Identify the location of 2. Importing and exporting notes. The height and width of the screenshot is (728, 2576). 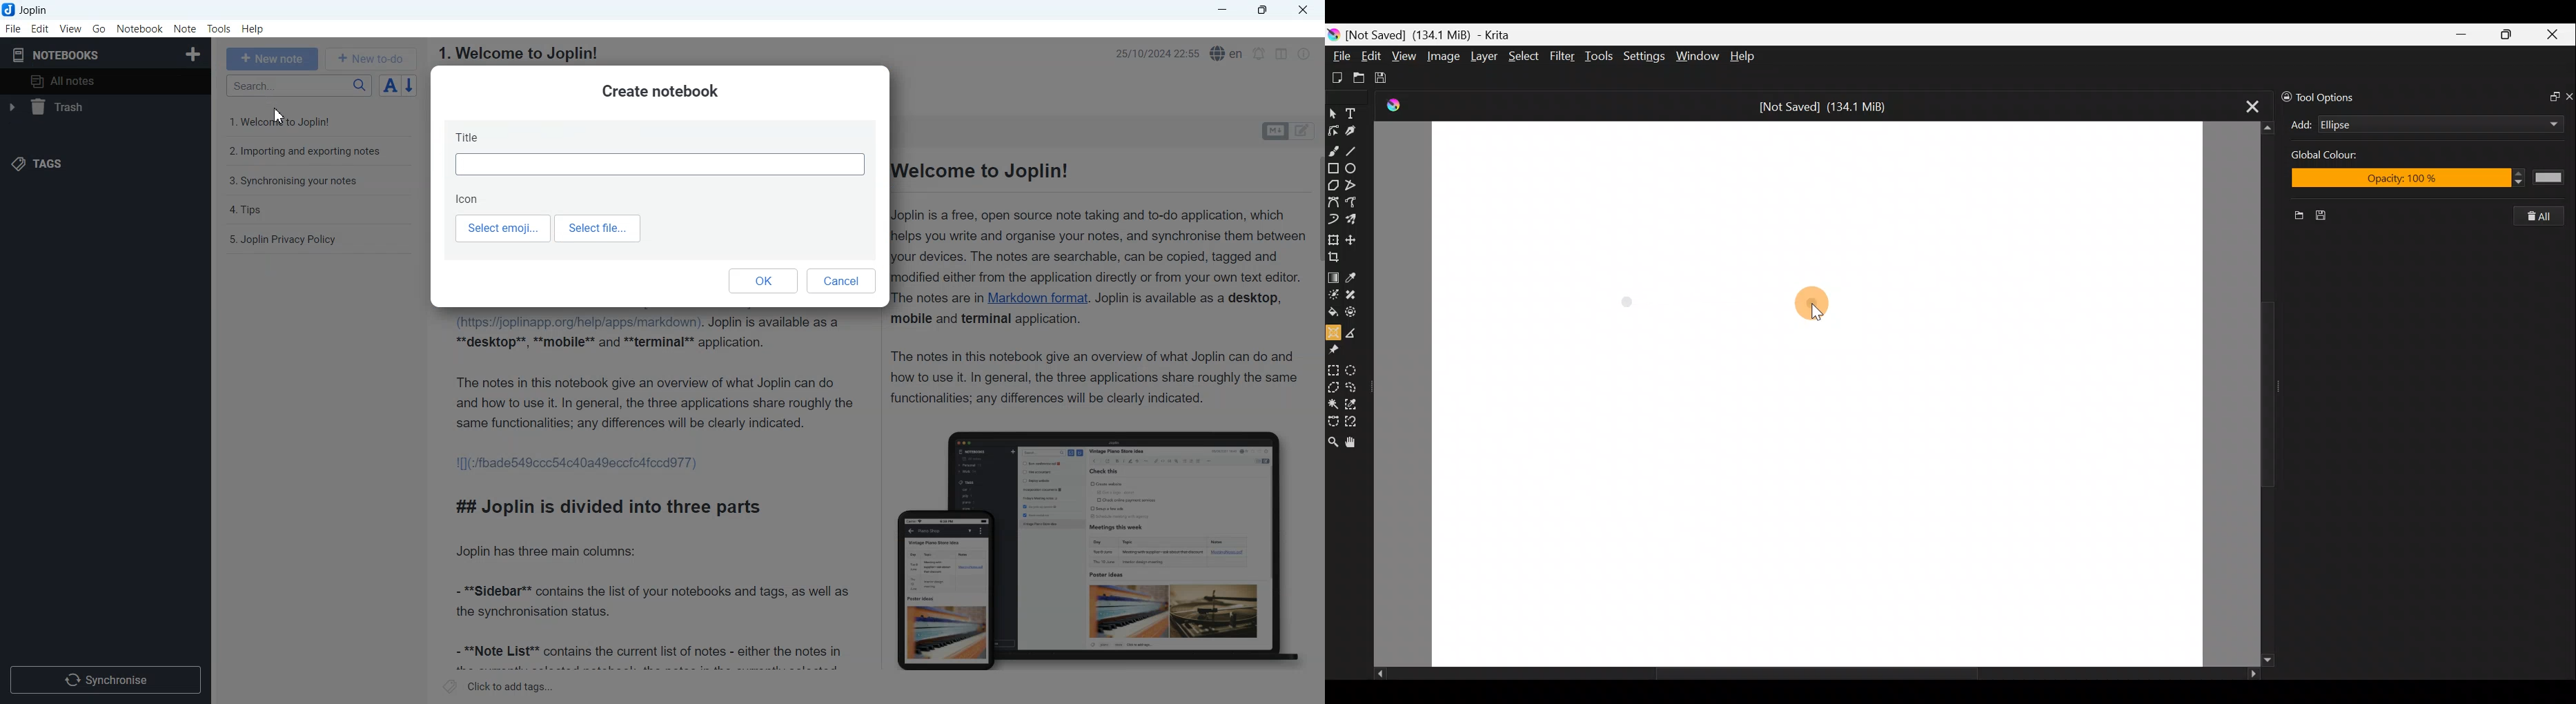
(306, 153).